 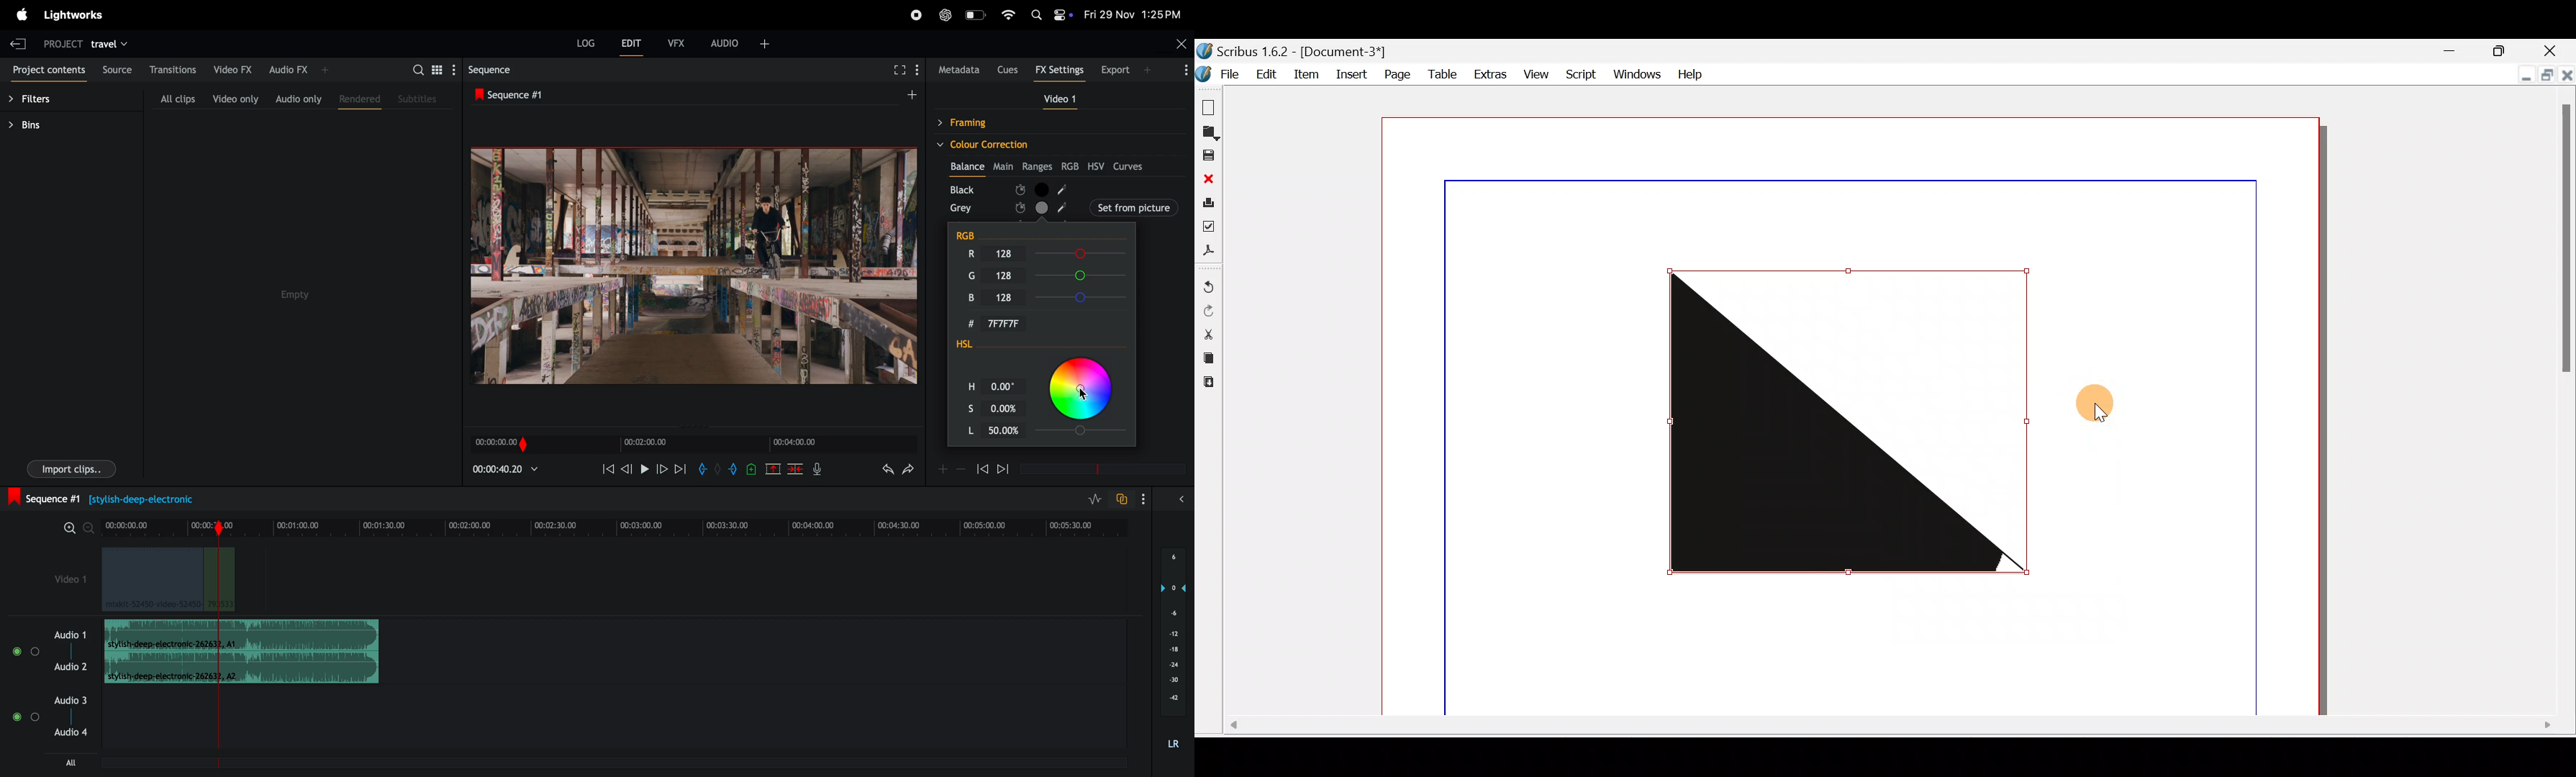 What do you see at coordinates (1306, 77) in the screenshot?
I see `Item` at bounding box center [1306, 77].